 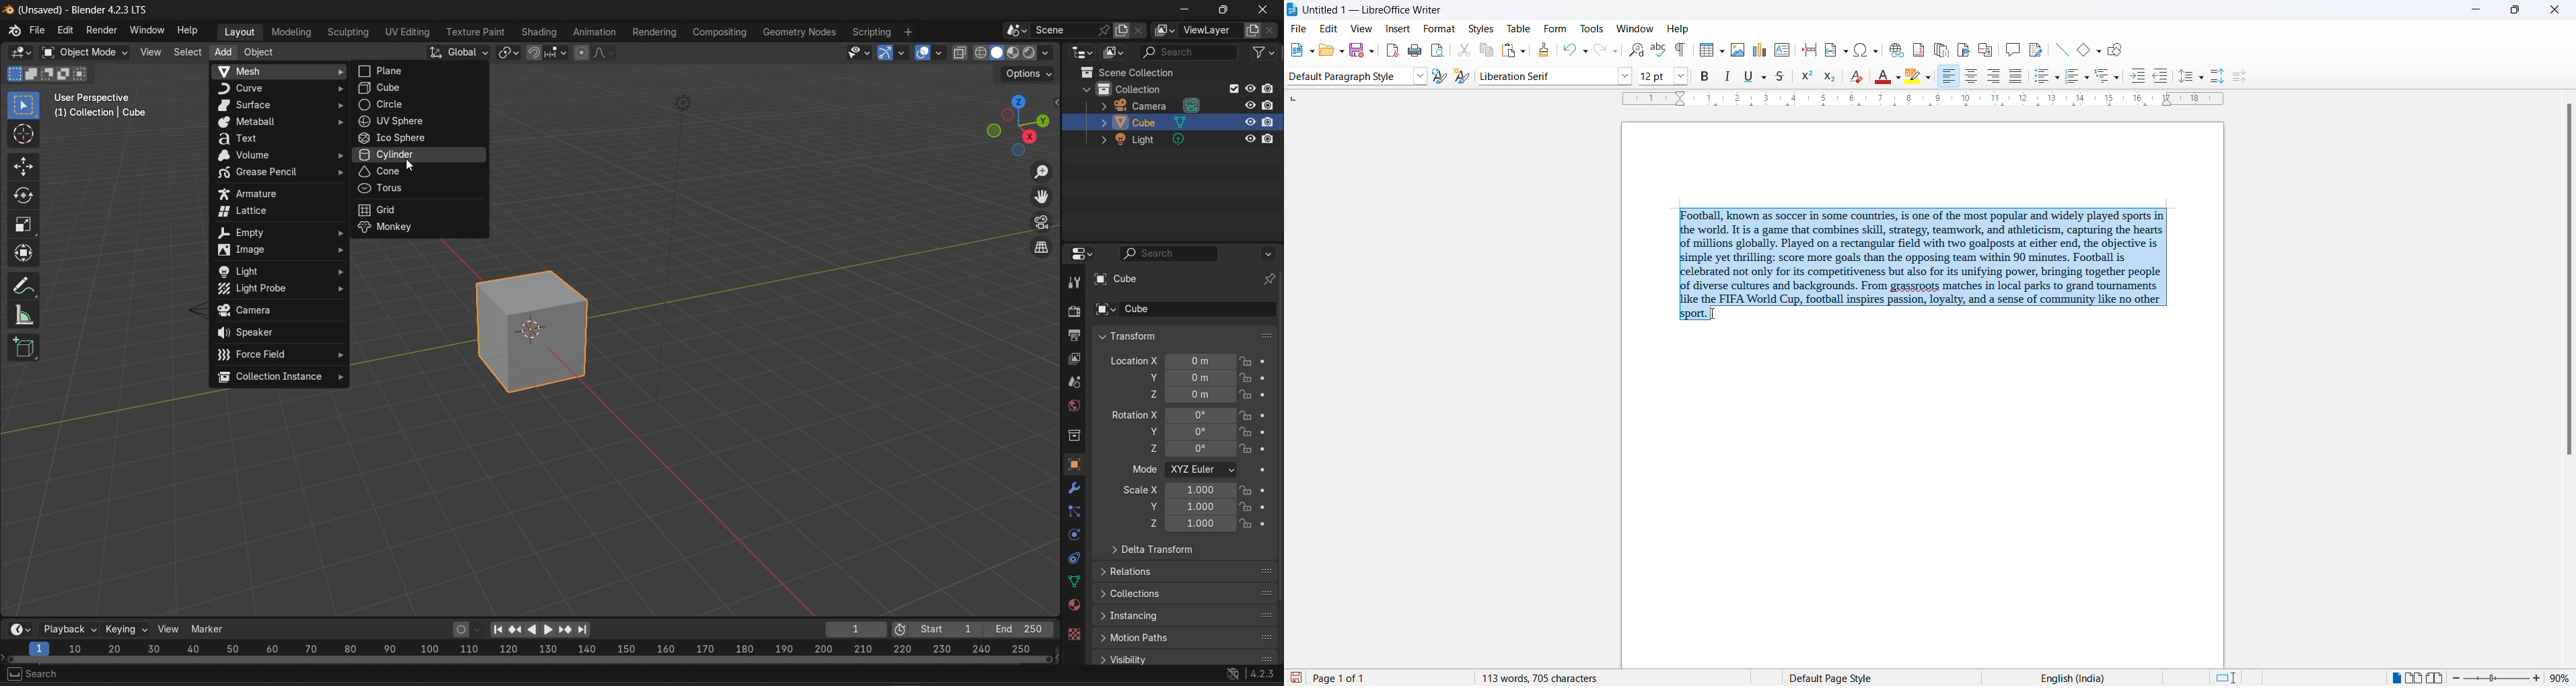 I want to click on basic shapes options, so click(x=2097, y=51).